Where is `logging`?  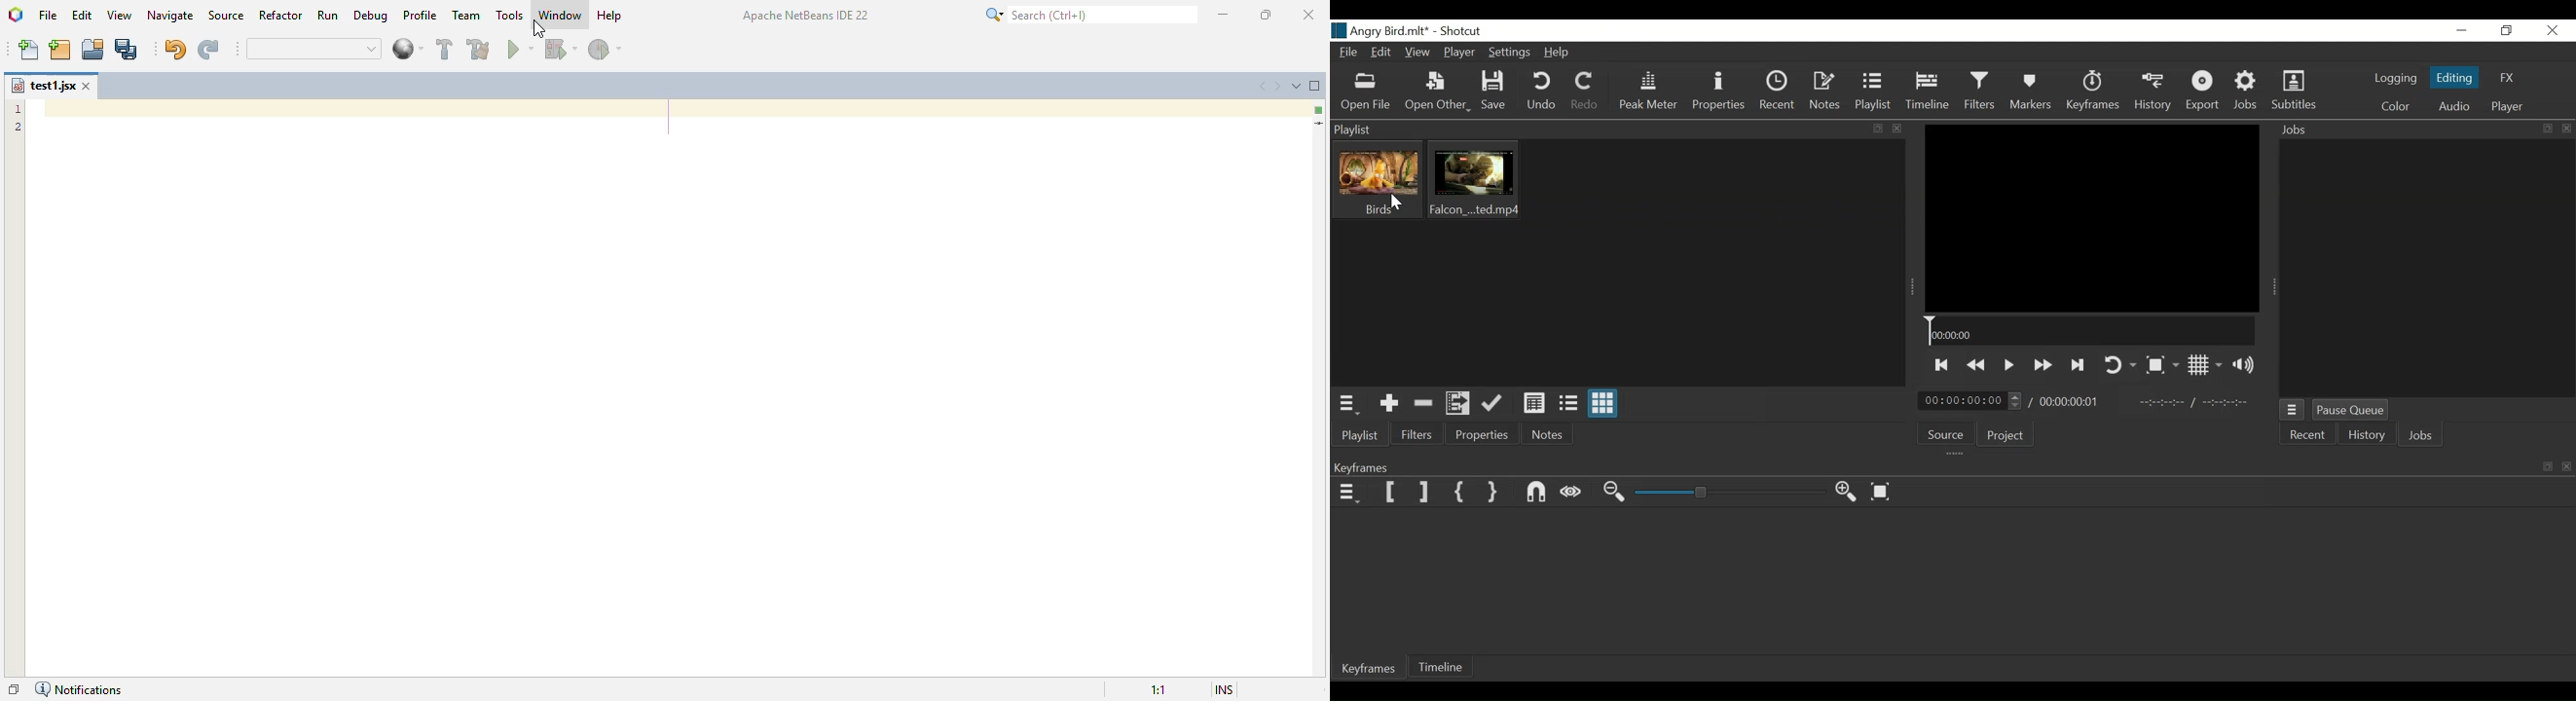 logging is located at coordinates (2390, 80).